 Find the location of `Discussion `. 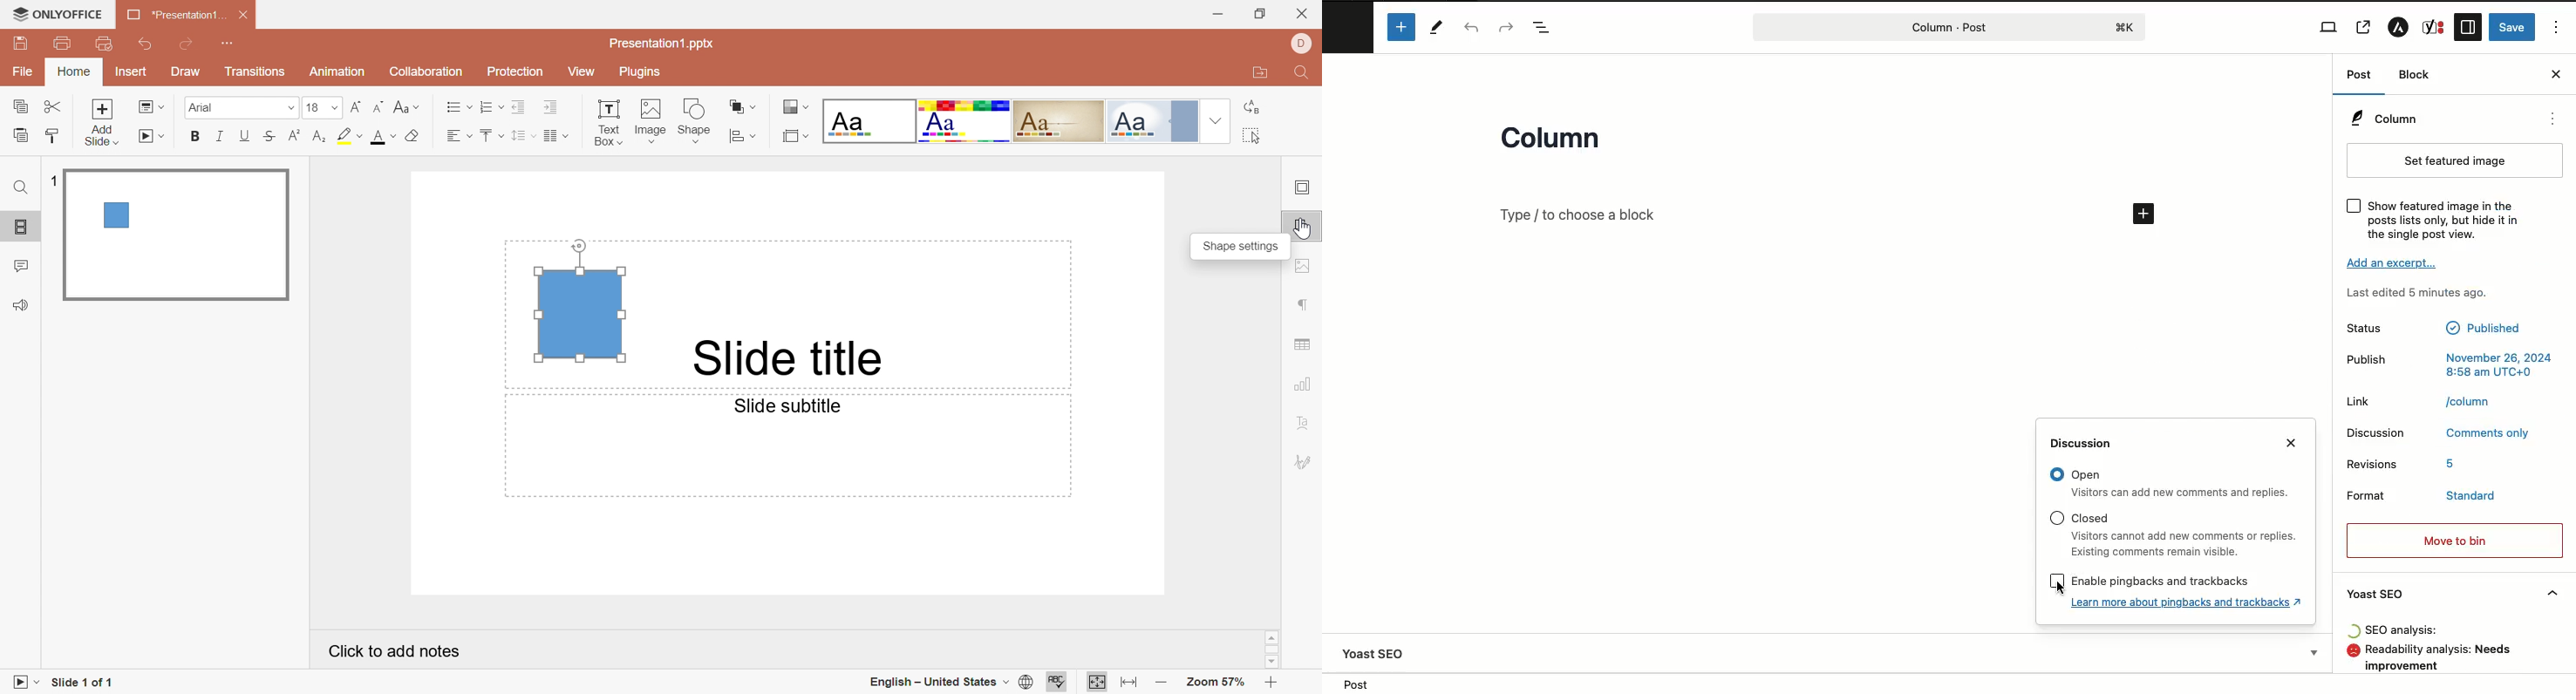

Discussion  is located at coordinates (2377, 432).